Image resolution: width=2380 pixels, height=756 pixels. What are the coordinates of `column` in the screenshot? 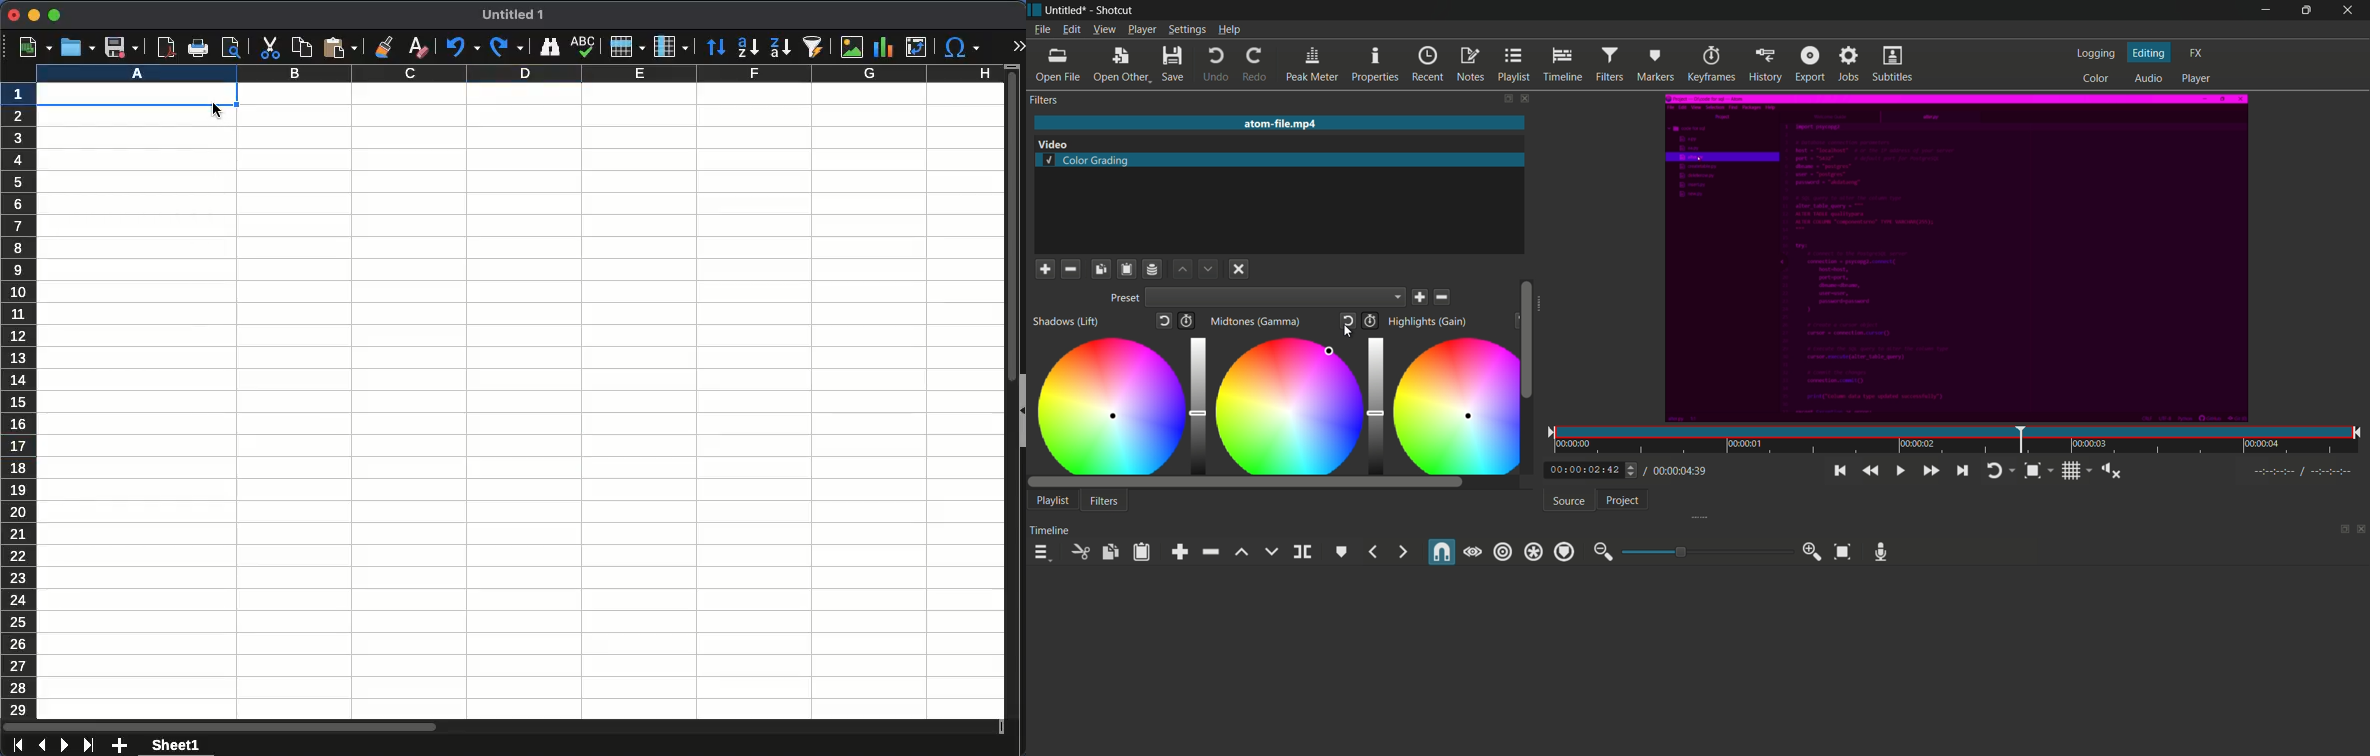 It's located at (520, 75).